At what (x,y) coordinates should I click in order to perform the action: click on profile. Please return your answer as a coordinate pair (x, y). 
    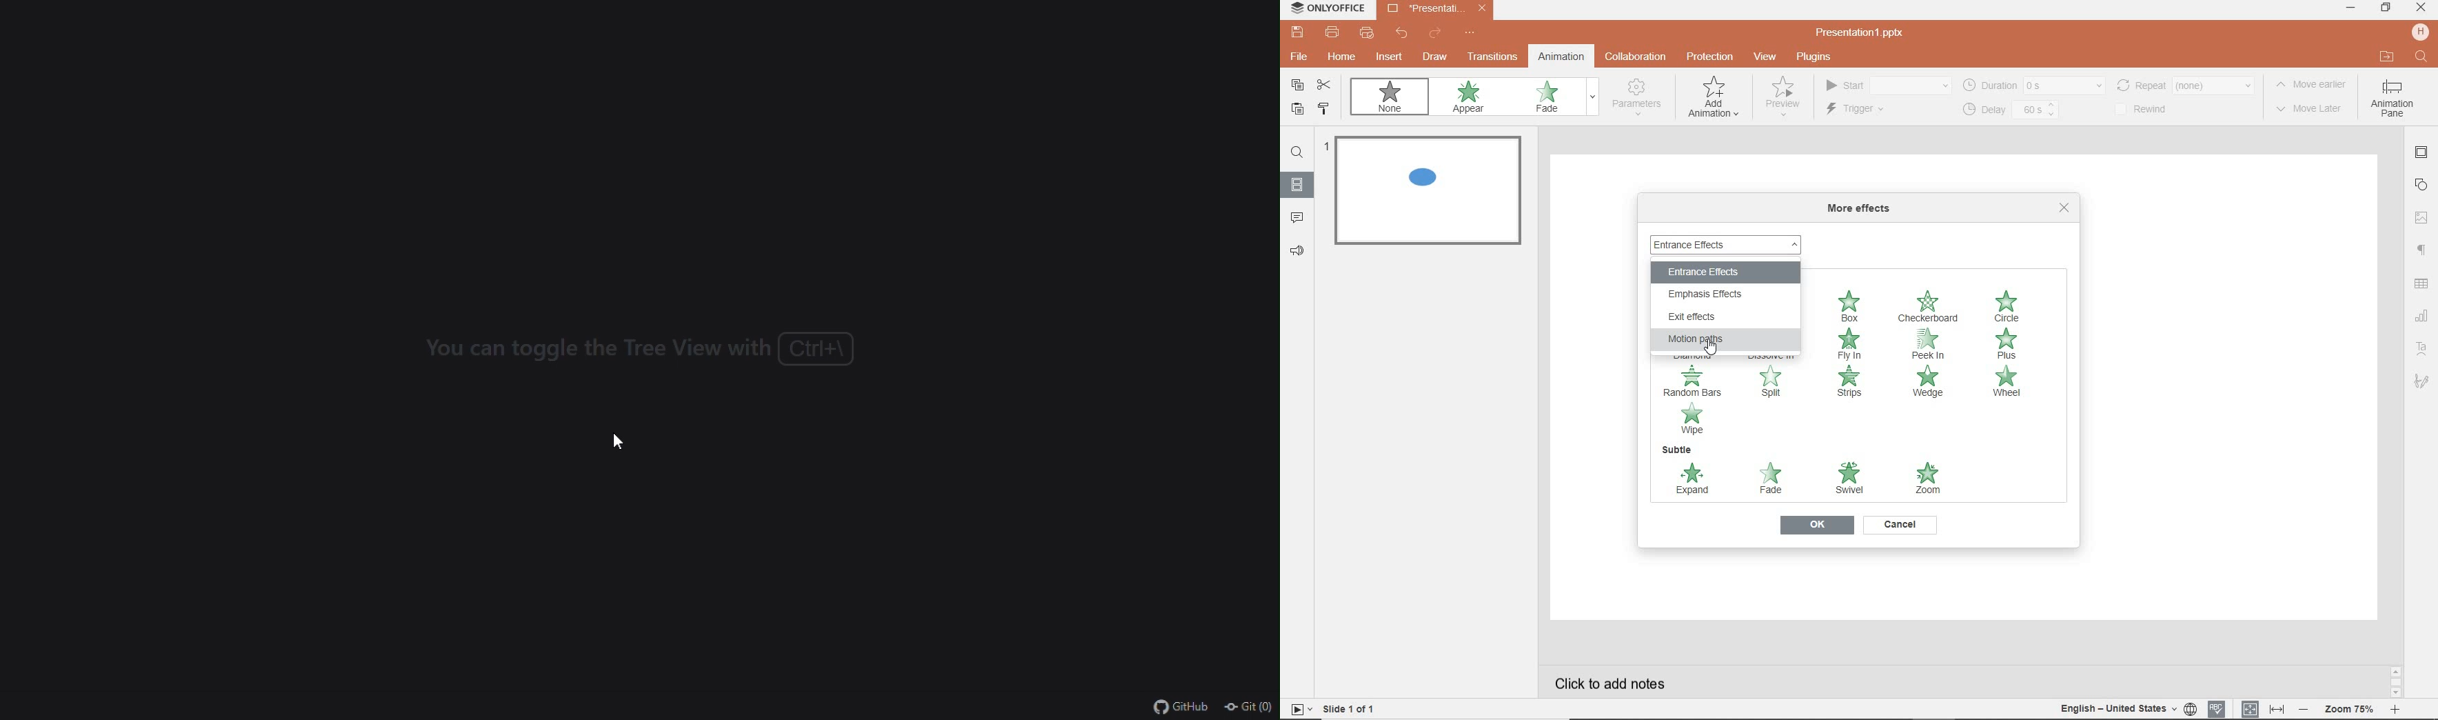
    Looking at the image, I should click on (2419, 32).